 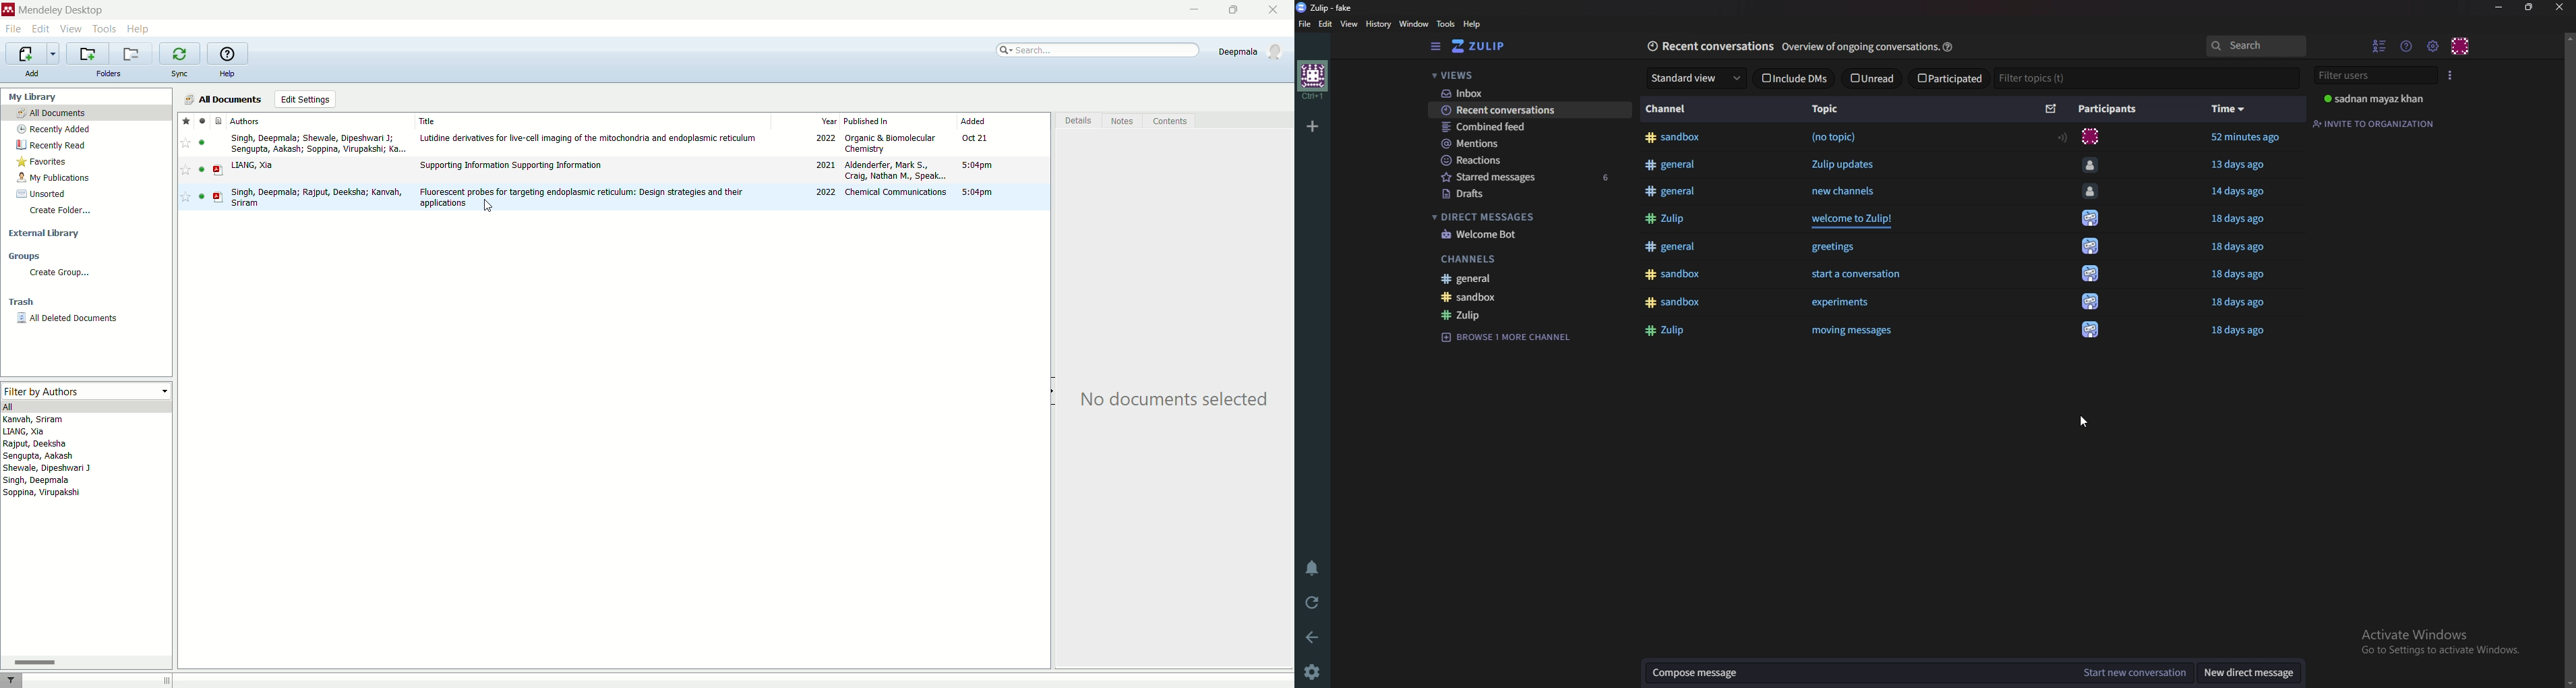 I want to click on Fluorescent probes for targeting endoplasmic reticulum: Design strategies and their applications, so click(x=582, y=197).